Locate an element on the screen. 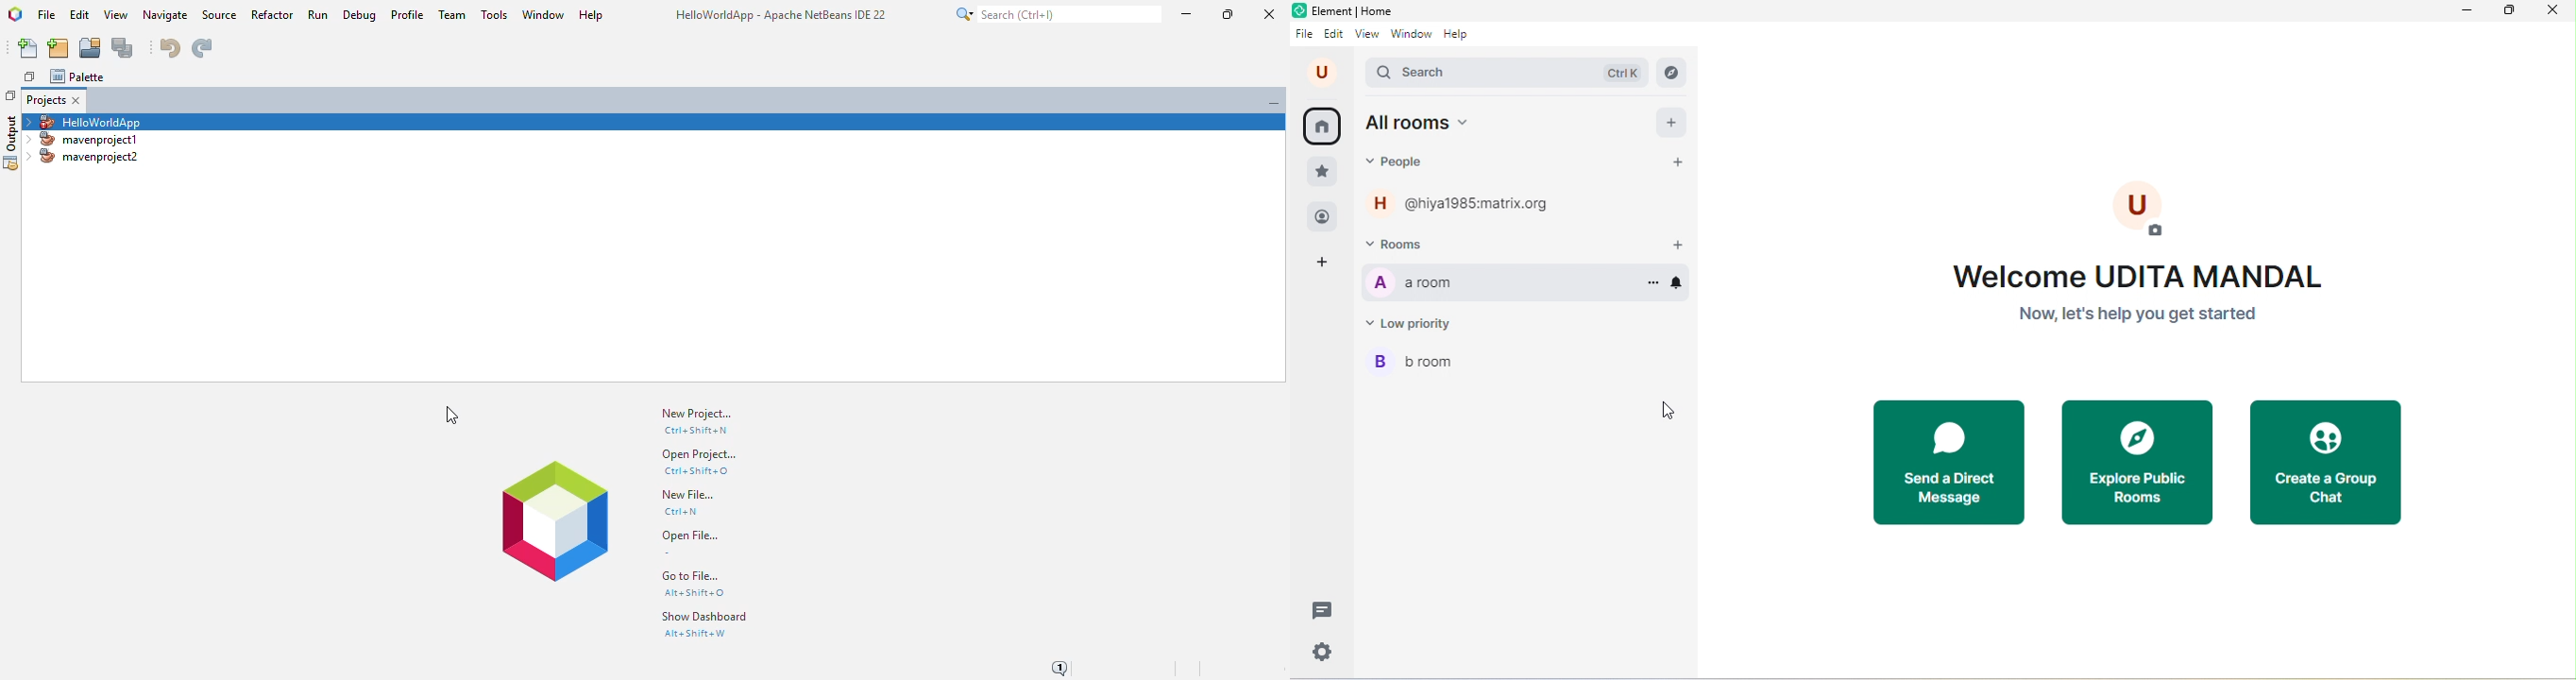 This screenshot has height=700, width=2576. element logo is located at coordinates (1299, 11).